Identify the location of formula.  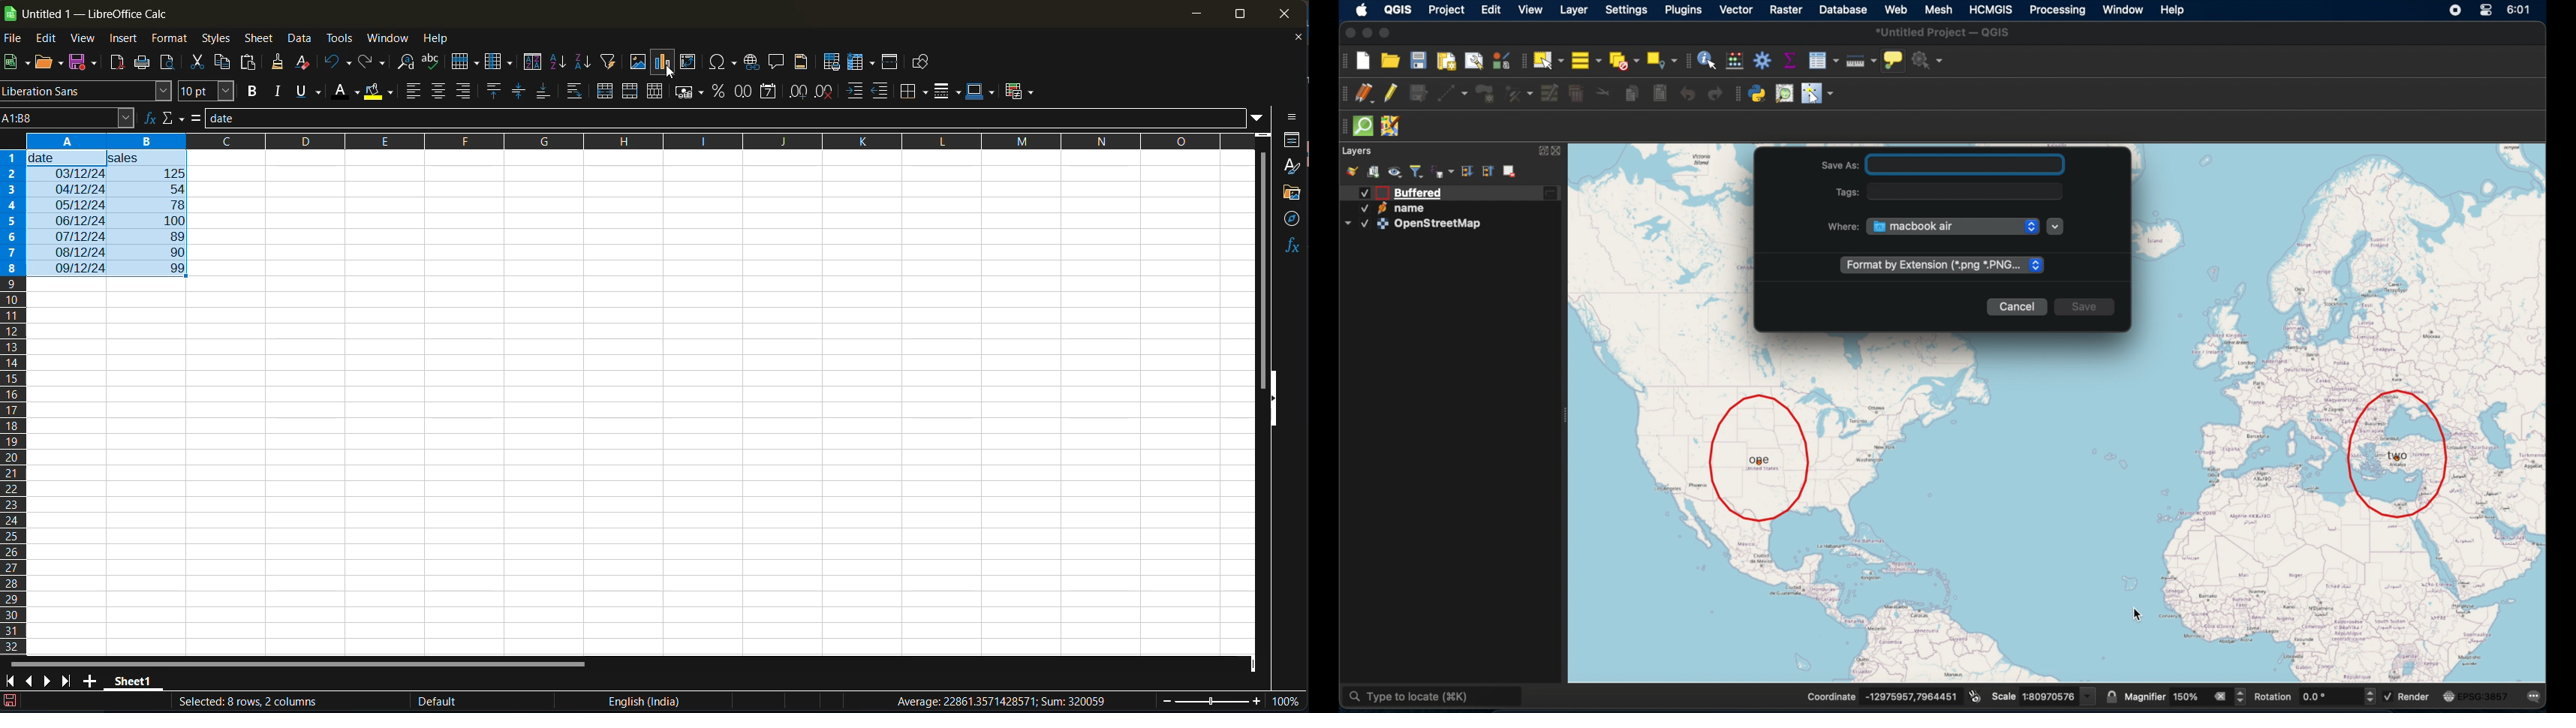
(197, 118).